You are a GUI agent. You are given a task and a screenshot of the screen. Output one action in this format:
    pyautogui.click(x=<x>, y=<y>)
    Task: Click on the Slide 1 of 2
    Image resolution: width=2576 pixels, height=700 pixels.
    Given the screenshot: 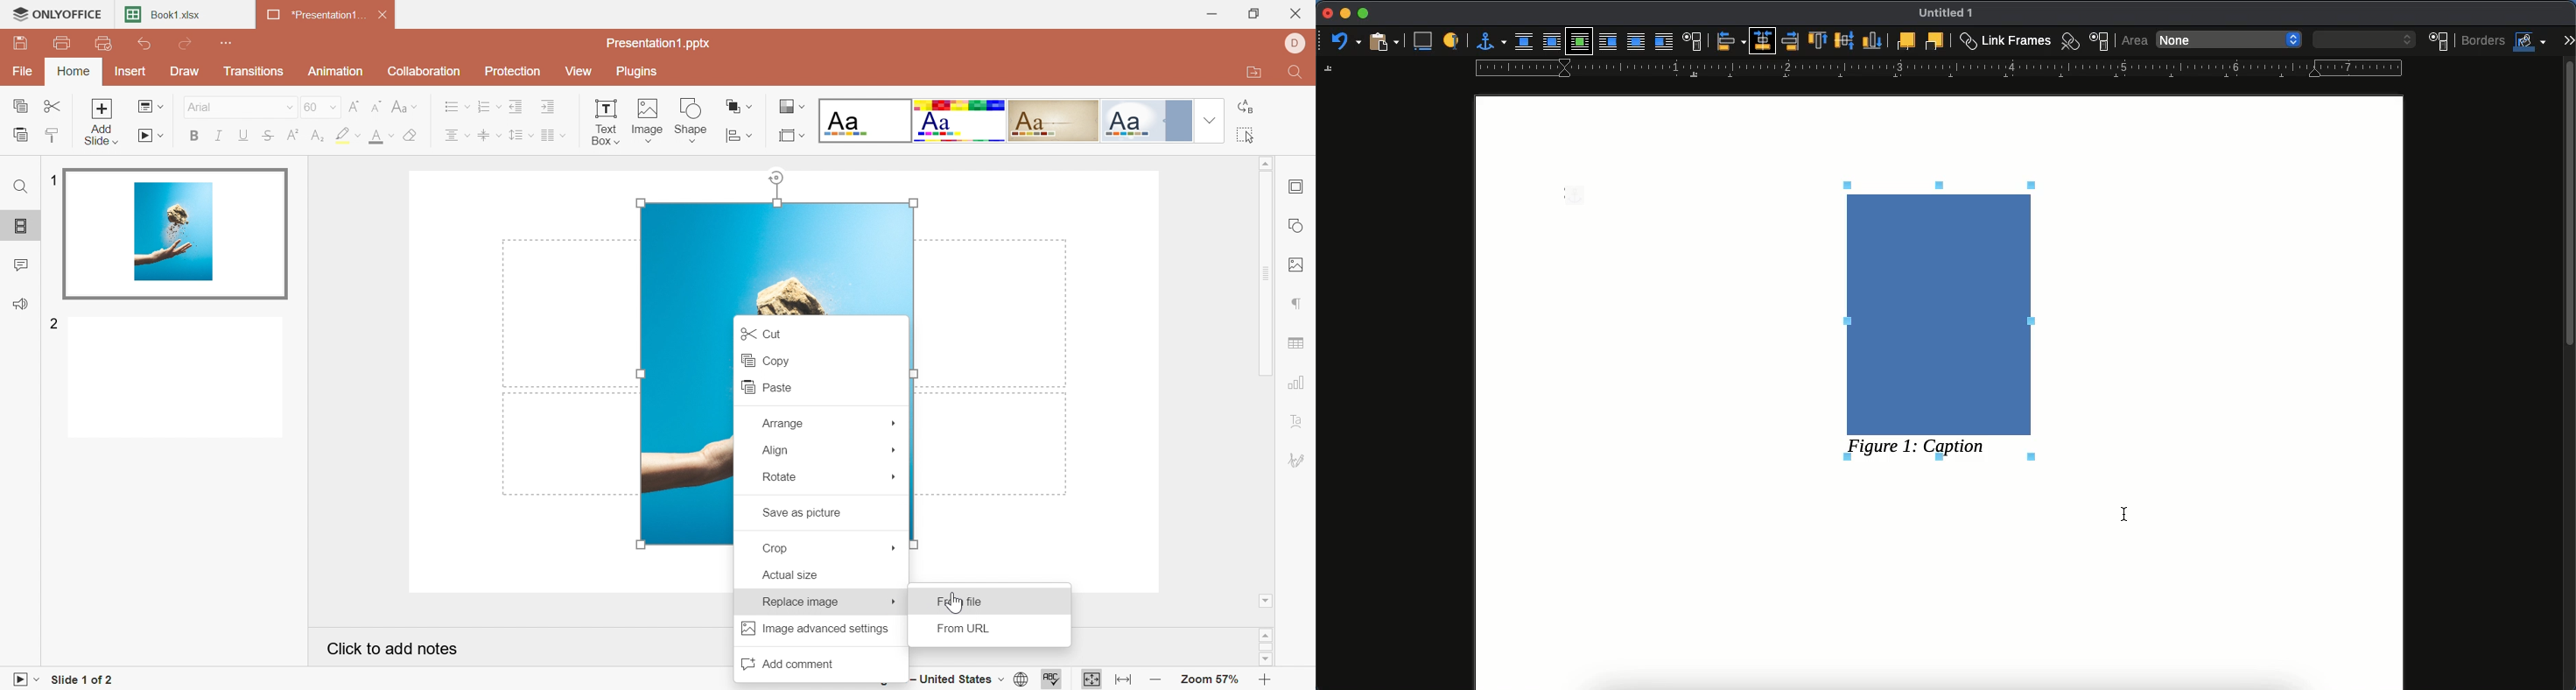 What is the action you would take?
    pyautogui.click(x=78, y=680)
    